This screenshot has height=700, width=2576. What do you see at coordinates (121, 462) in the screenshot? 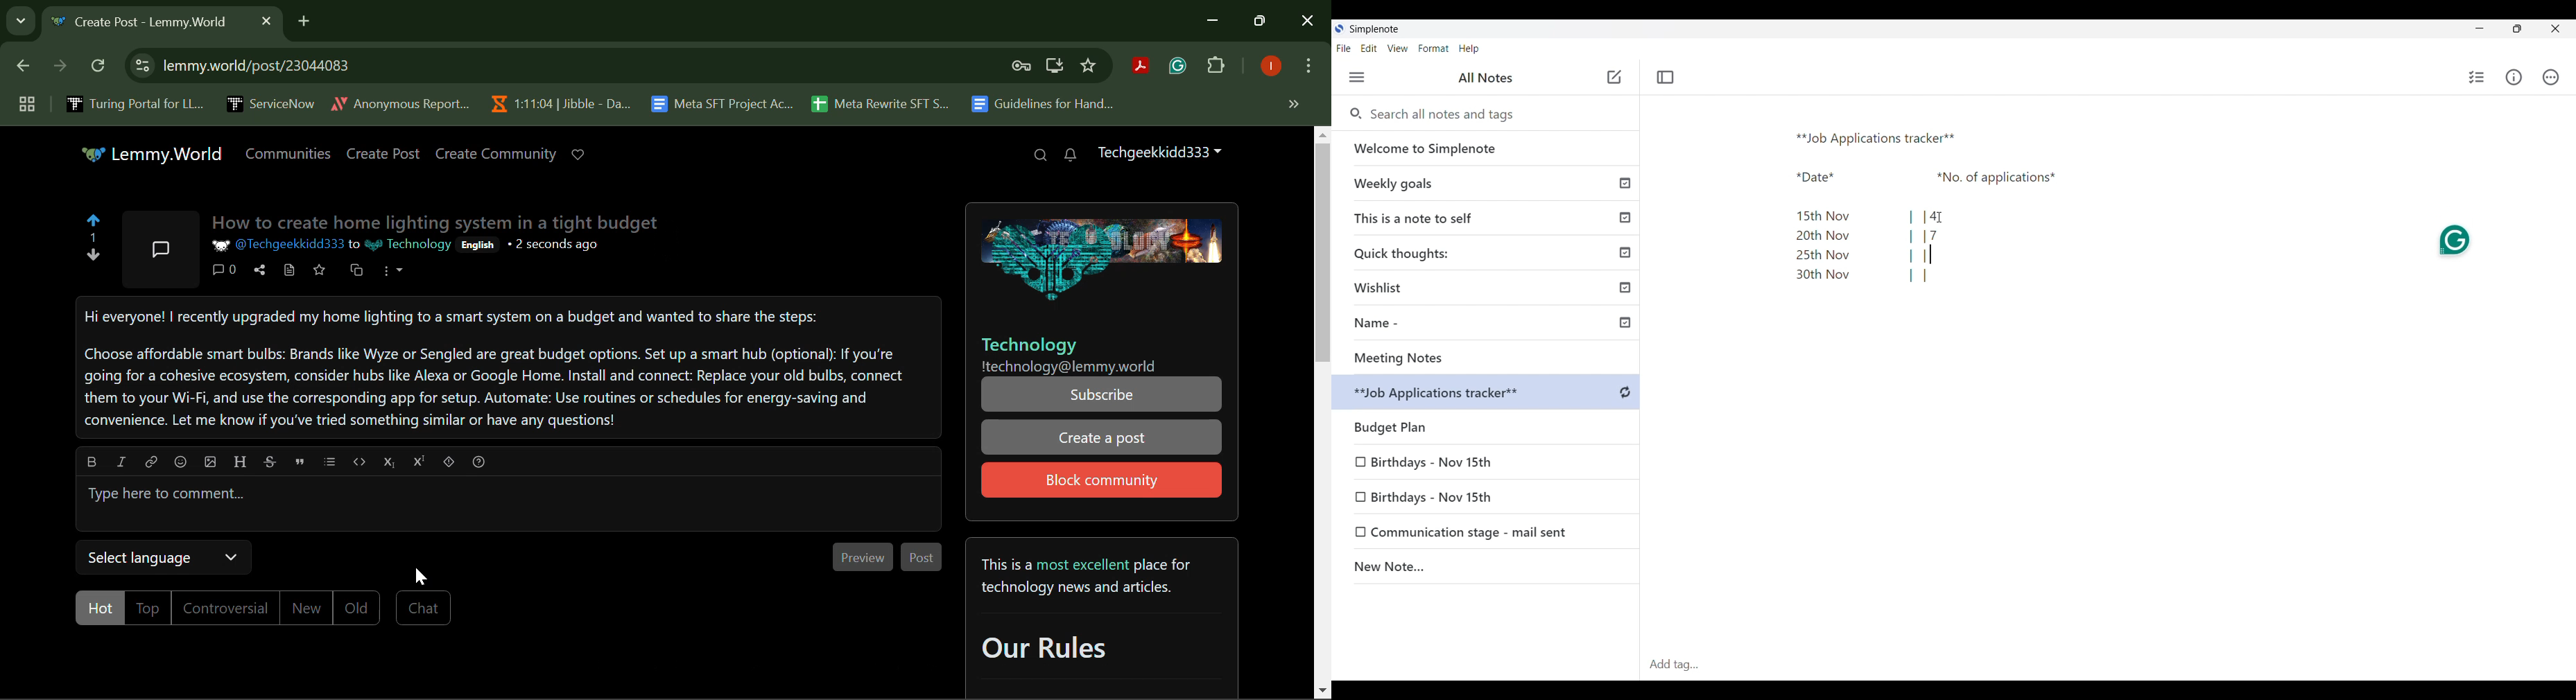
I see `italic` at bounding box center [121, 462].